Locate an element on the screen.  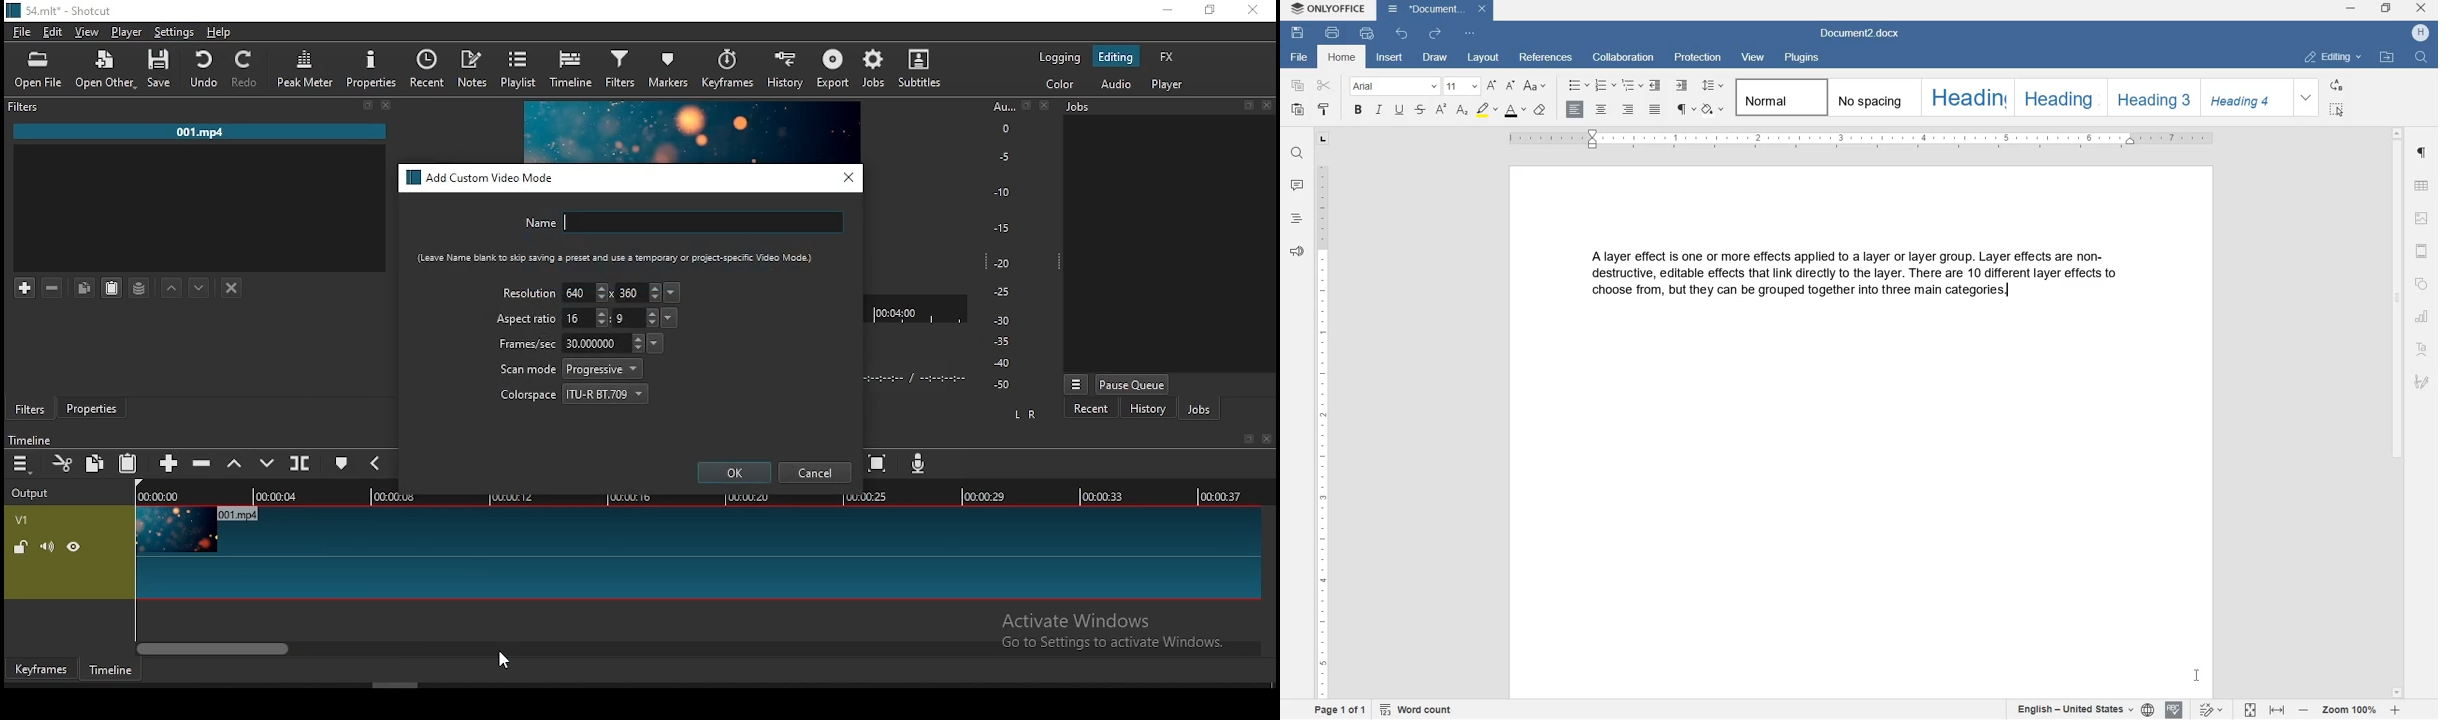
COLLABORATION is located at coordinates (1623, 57).